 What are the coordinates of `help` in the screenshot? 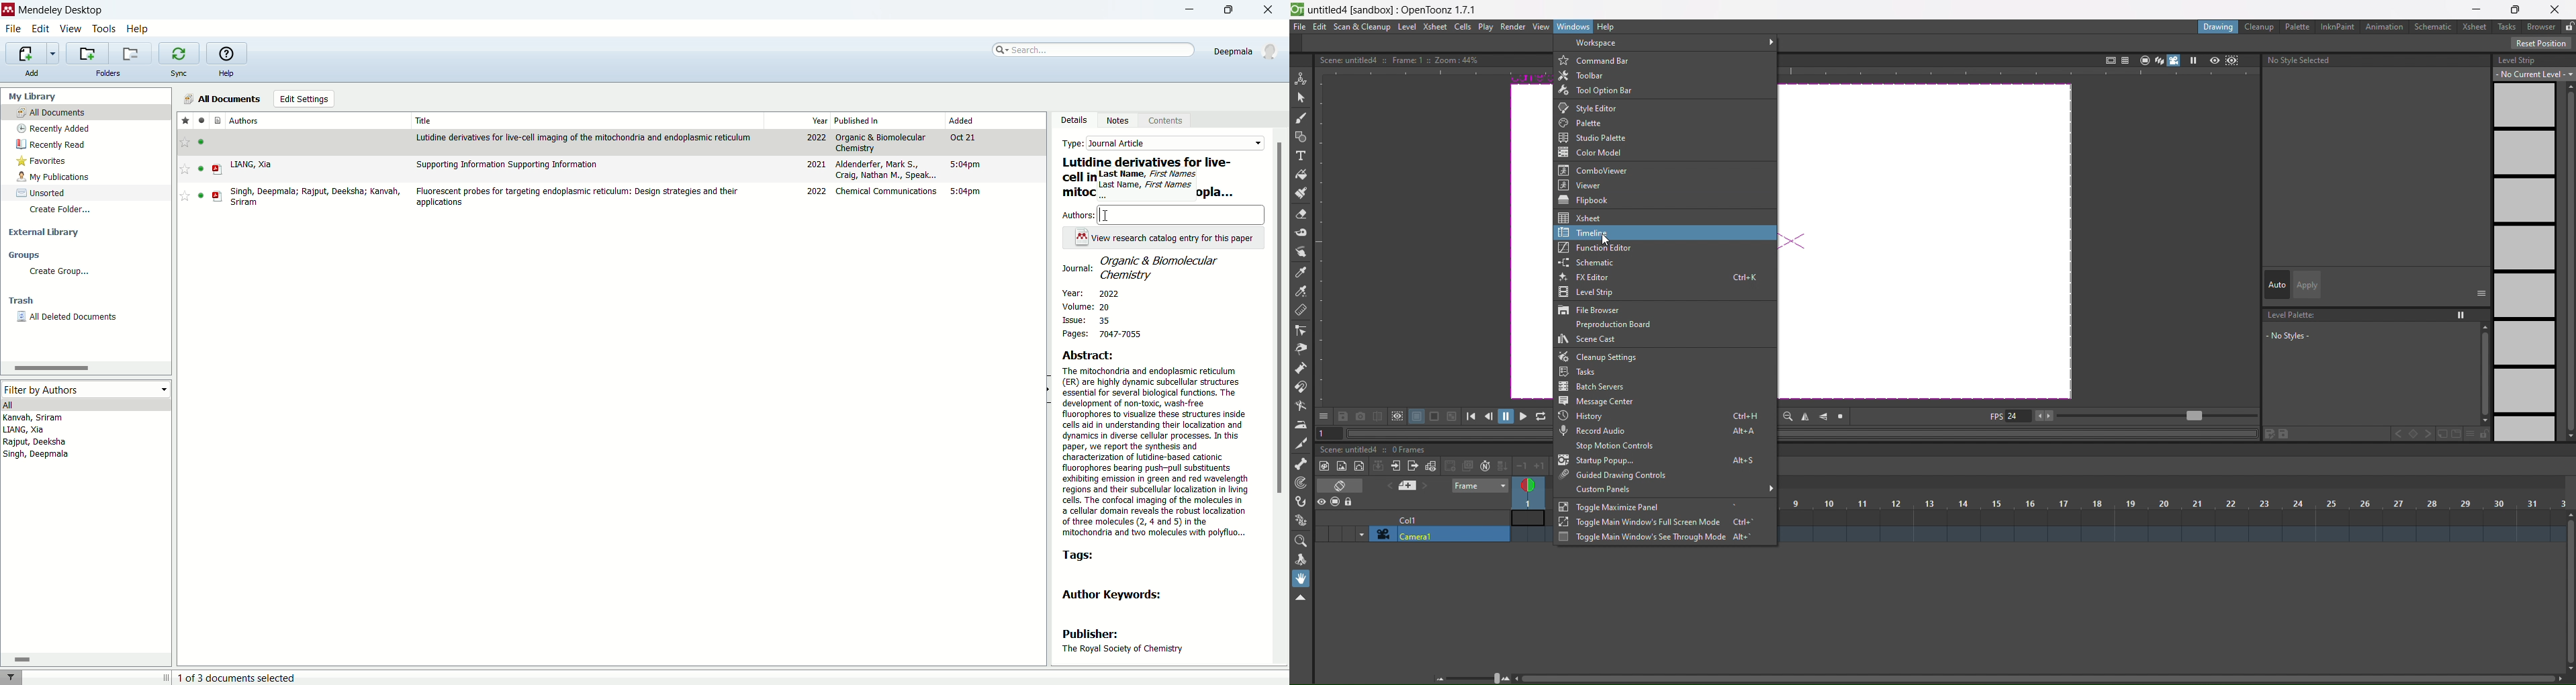 It's located at (139, 29).